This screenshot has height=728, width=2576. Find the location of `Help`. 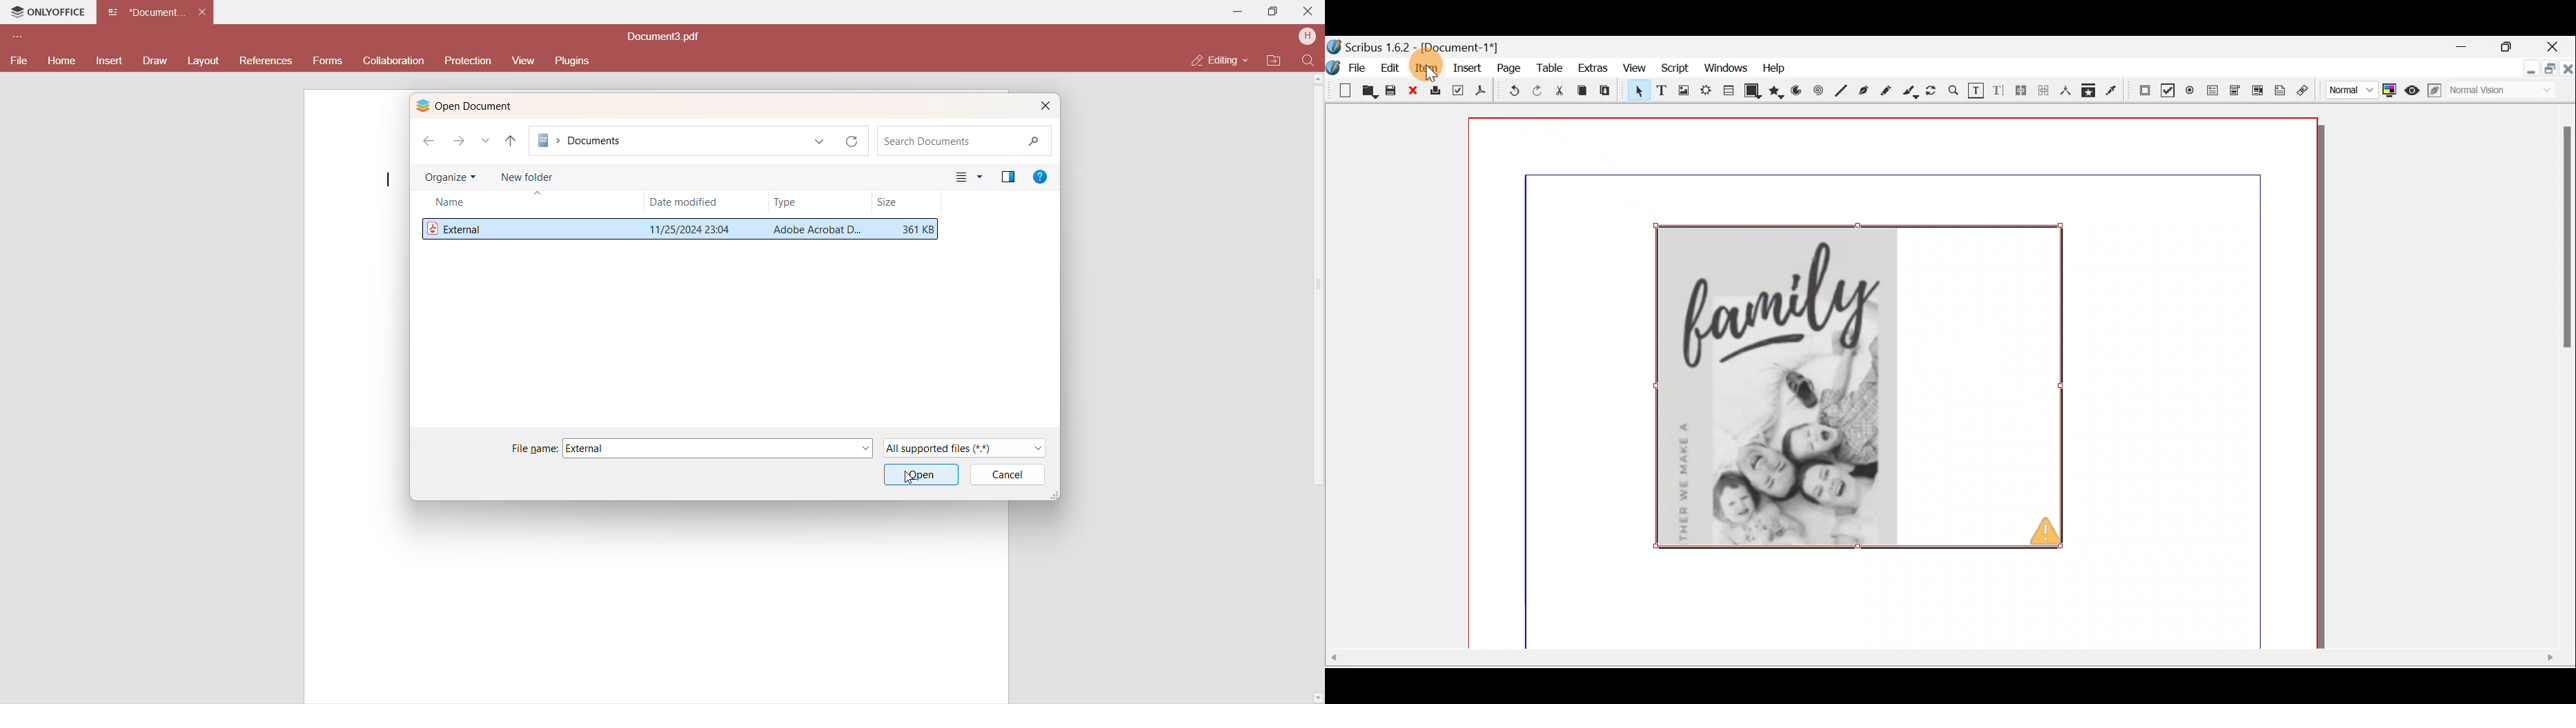

Help is located at coordinates (1771, 68).